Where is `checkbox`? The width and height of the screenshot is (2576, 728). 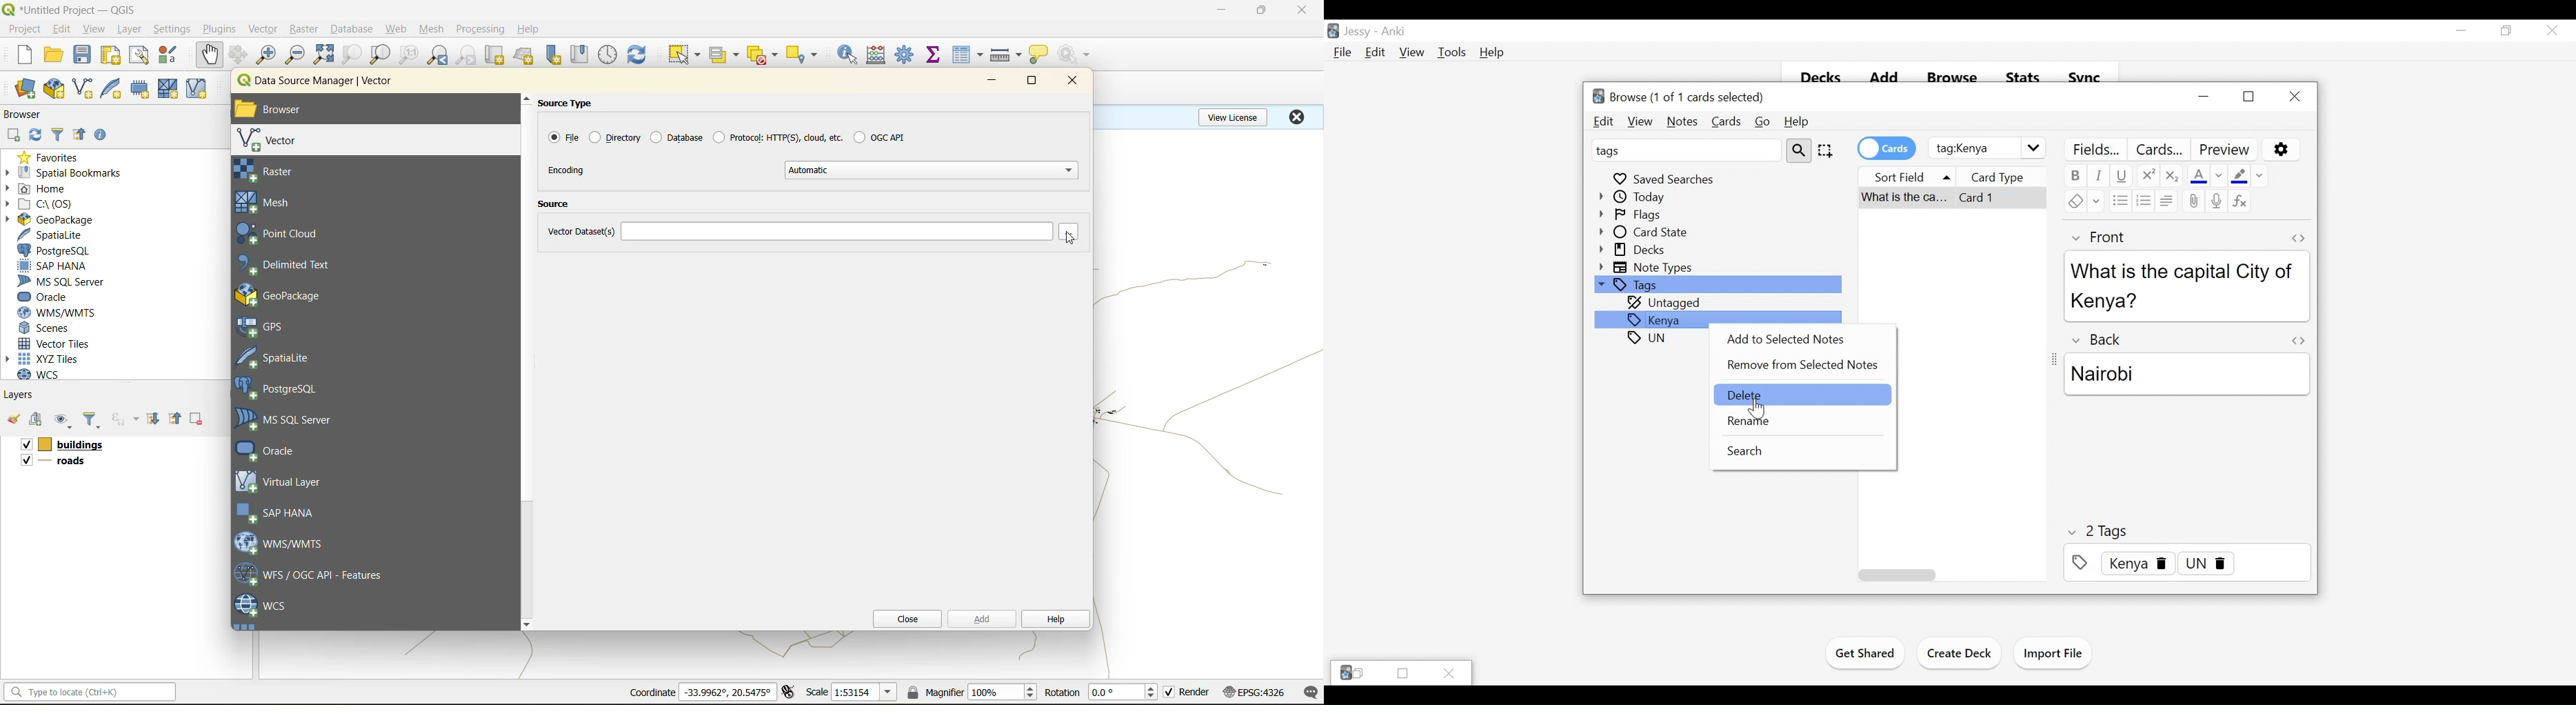 checkbox is located at coordinates (25, 460).